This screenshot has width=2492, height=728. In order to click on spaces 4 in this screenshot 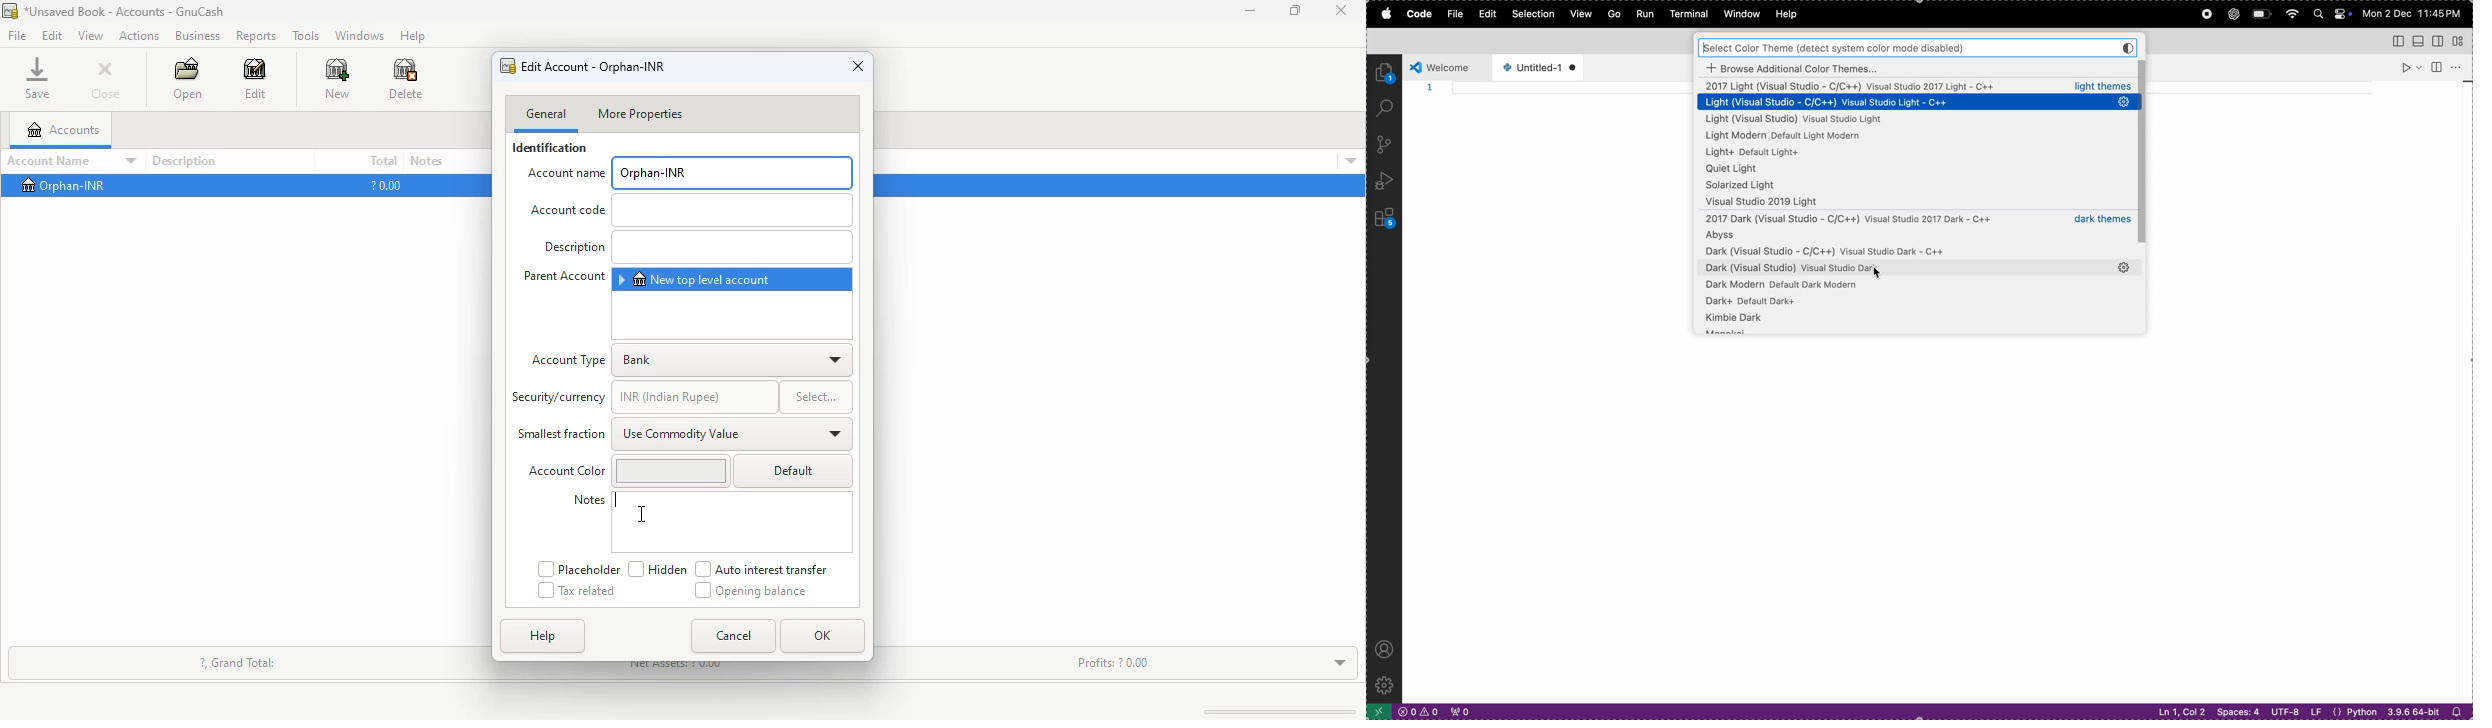, I will do `click(2237, 711)`.